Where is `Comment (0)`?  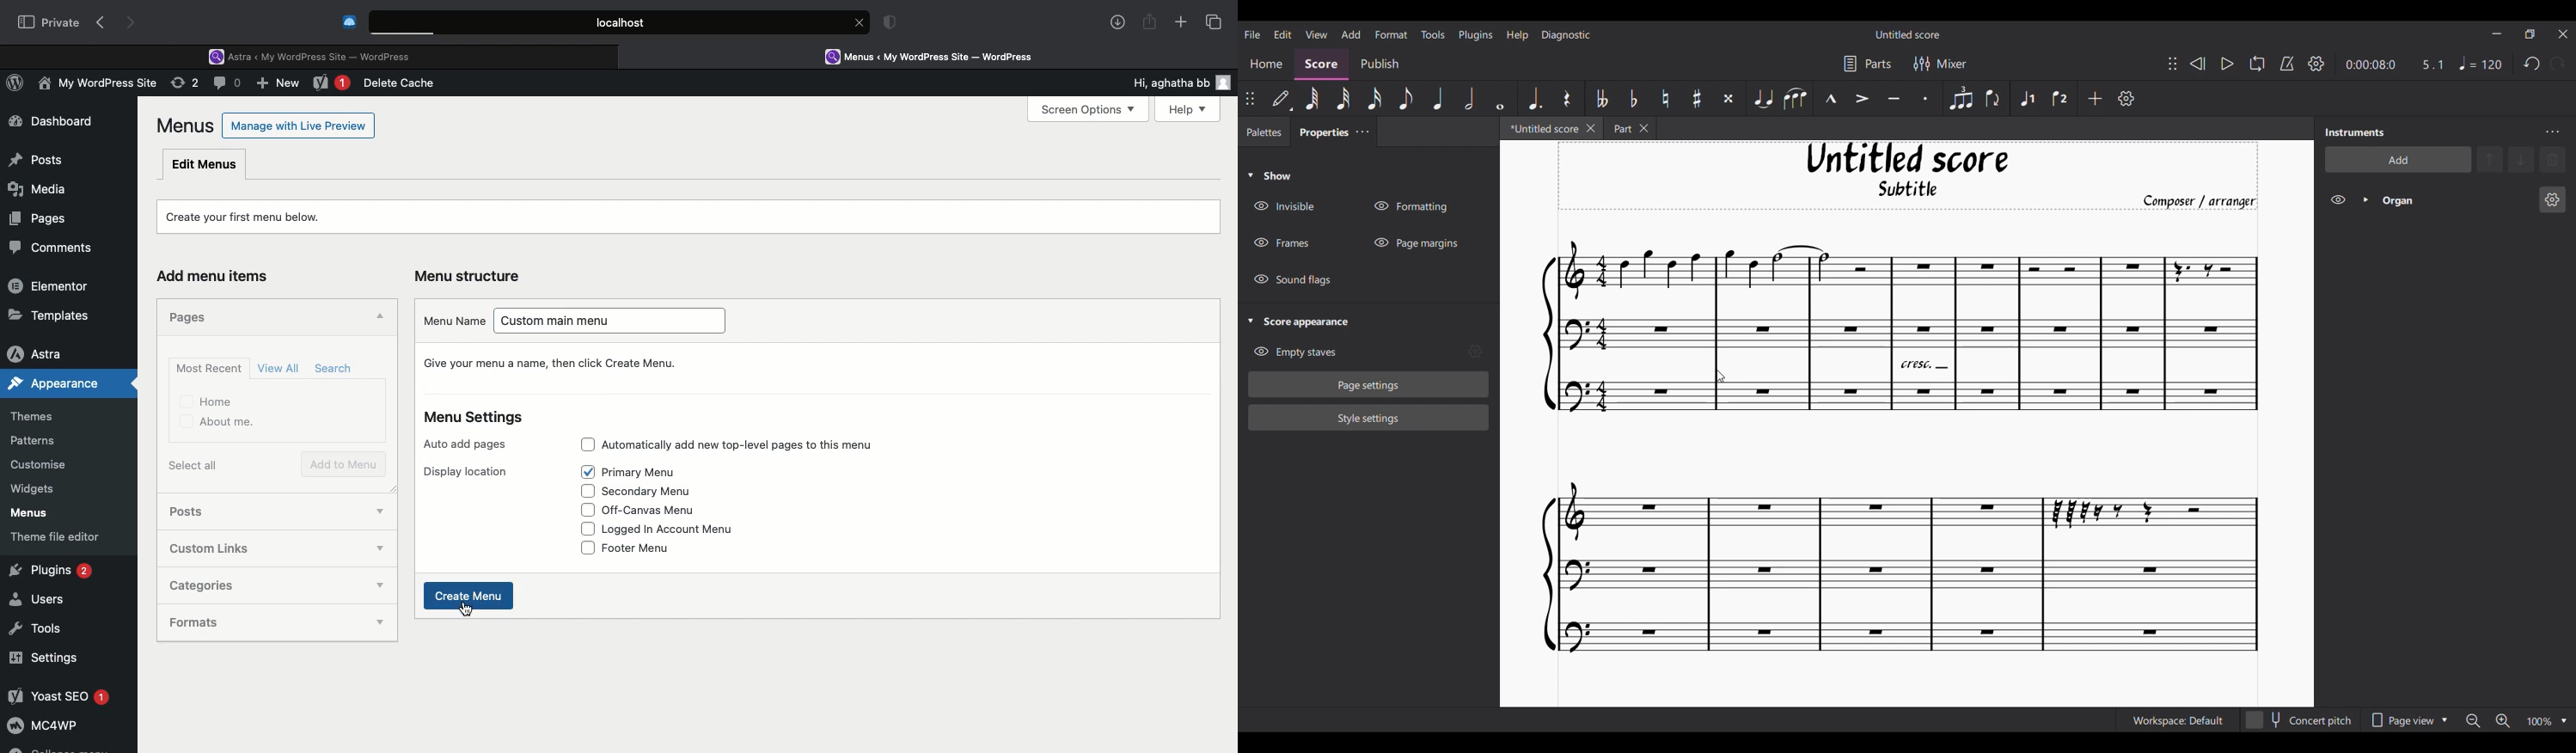
Comment (0) is located at coordinates (229, 83).